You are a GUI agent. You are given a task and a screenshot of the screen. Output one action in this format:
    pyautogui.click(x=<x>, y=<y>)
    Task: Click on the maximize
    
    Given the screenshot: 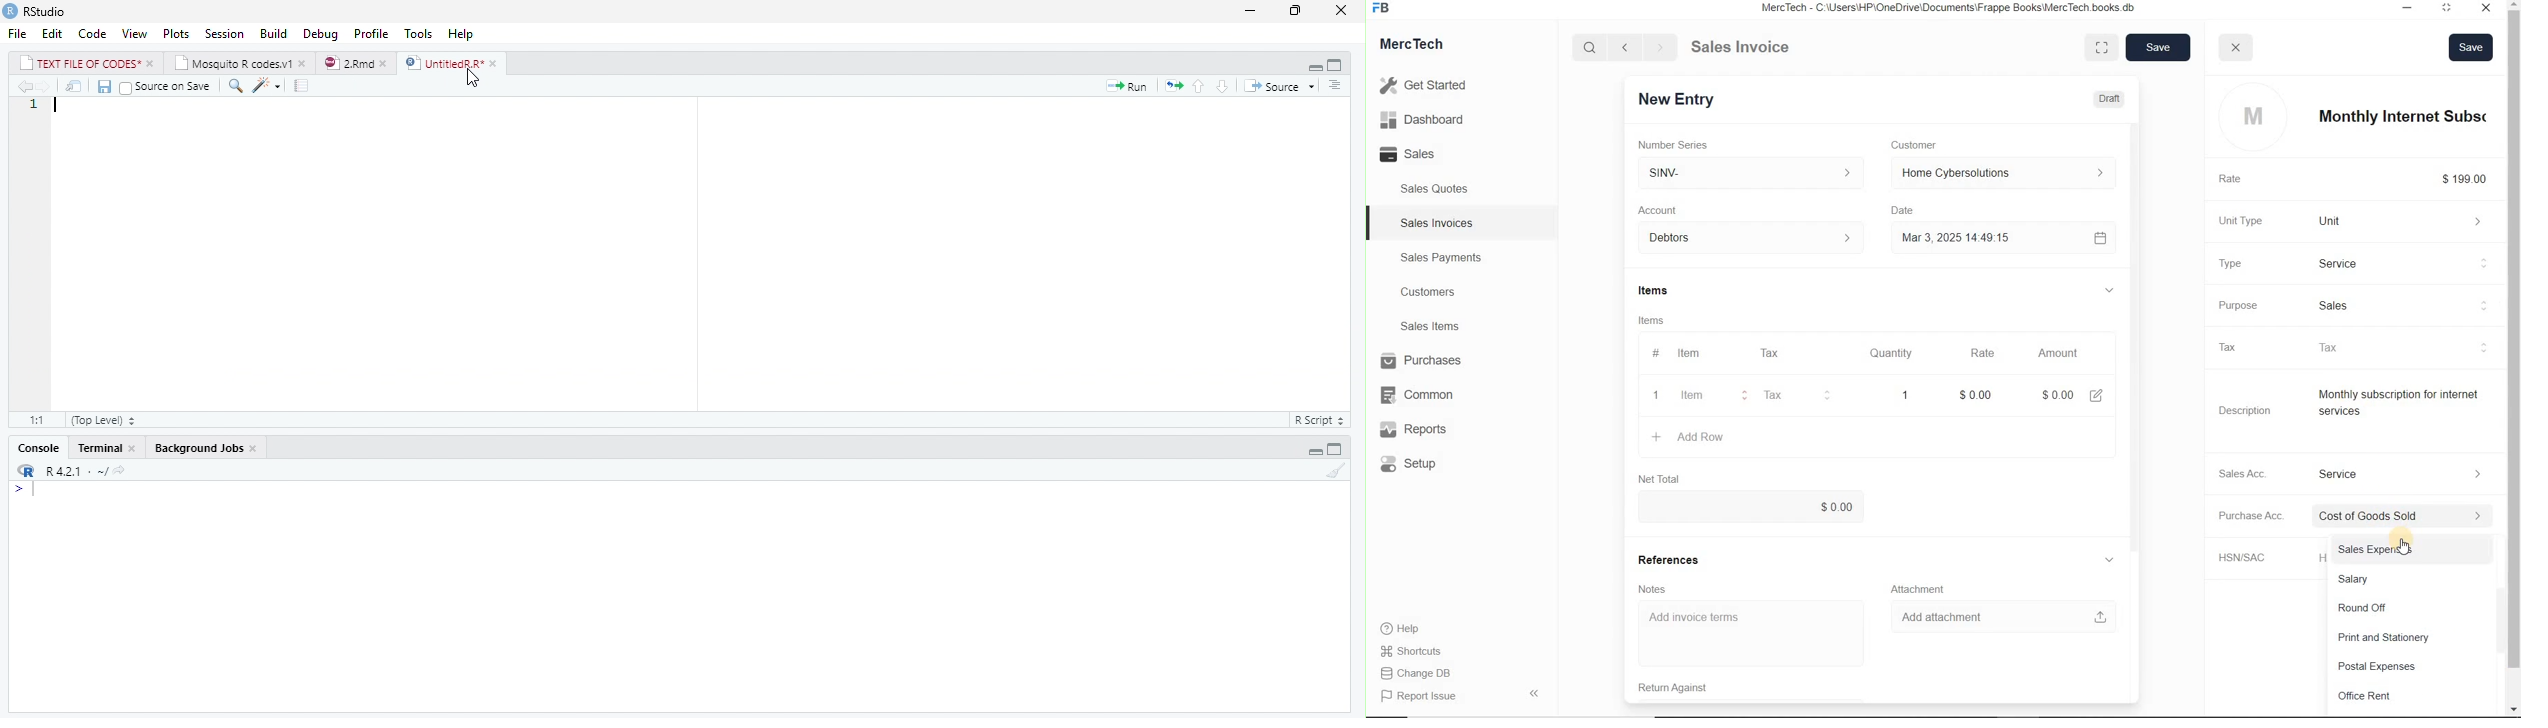 What is the action you would take?
    pyautogui.click(x=1298, y=12)
    